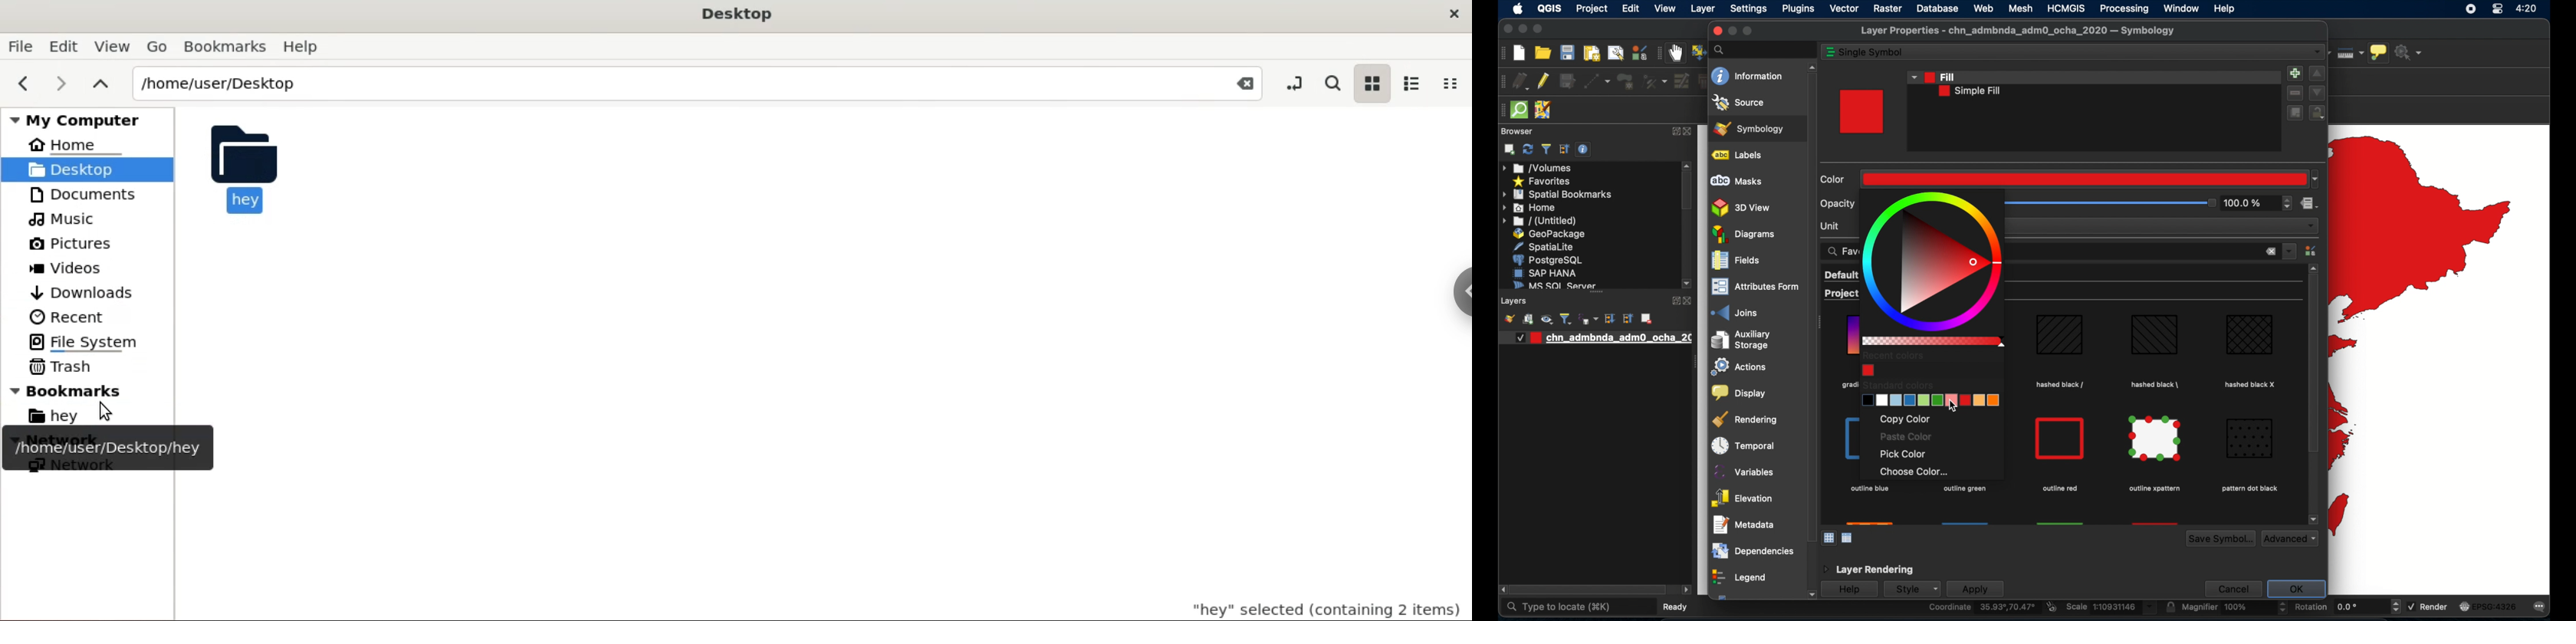 The height and width of the screenshot is (644, 2576). Describe the element at coordinates (1549, 234) in the screenshot. I see `geopackage` at that location.